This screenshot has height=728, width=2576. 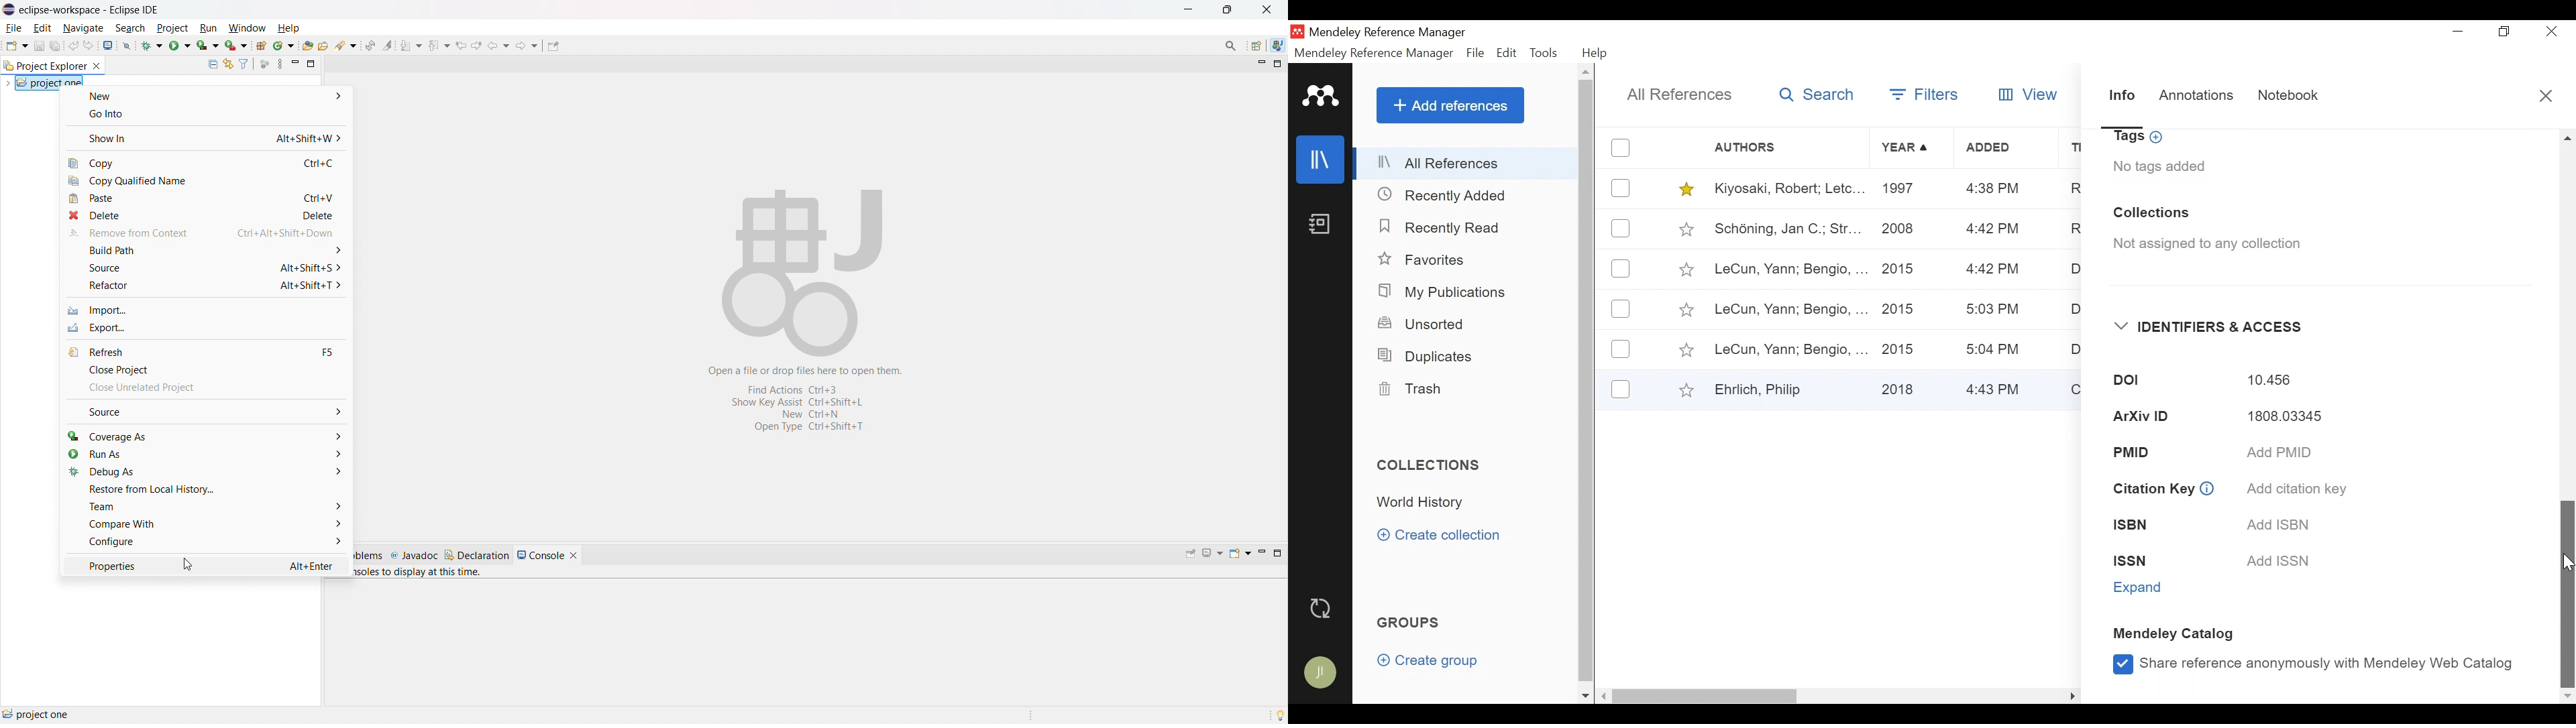 What do you see at coordinates (1621, 309) in the screenshot?
I see `(un)select` at bounding box center [1621, 309].